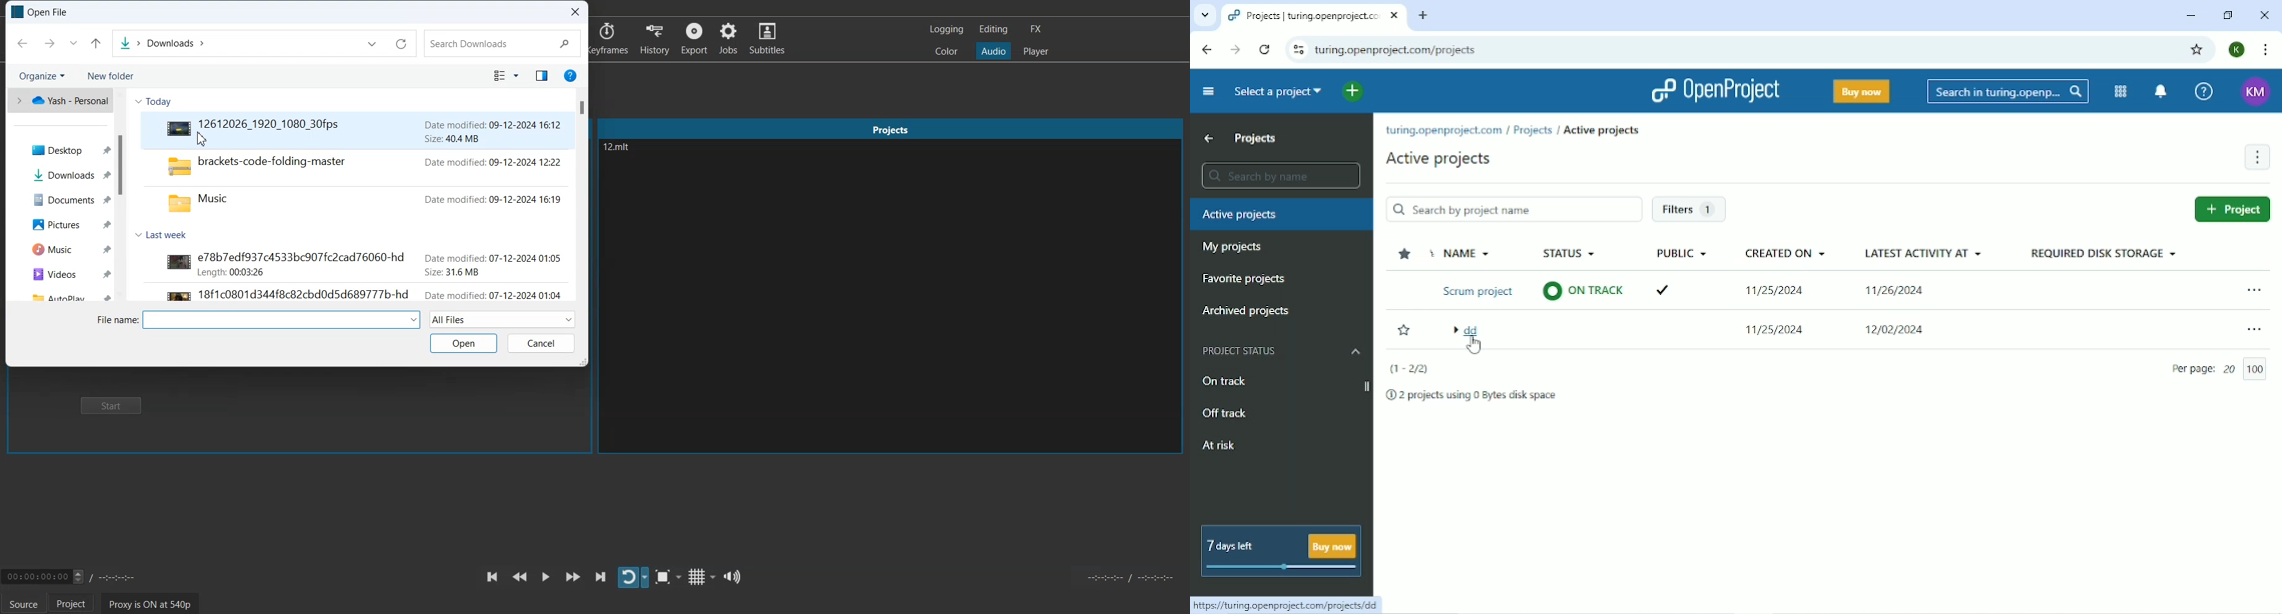 Image resolution: width=2296 pixels, height=616 pixels. Describe the element at coordinates (2203, 92) in the screenshot. I see `Help` at that location.